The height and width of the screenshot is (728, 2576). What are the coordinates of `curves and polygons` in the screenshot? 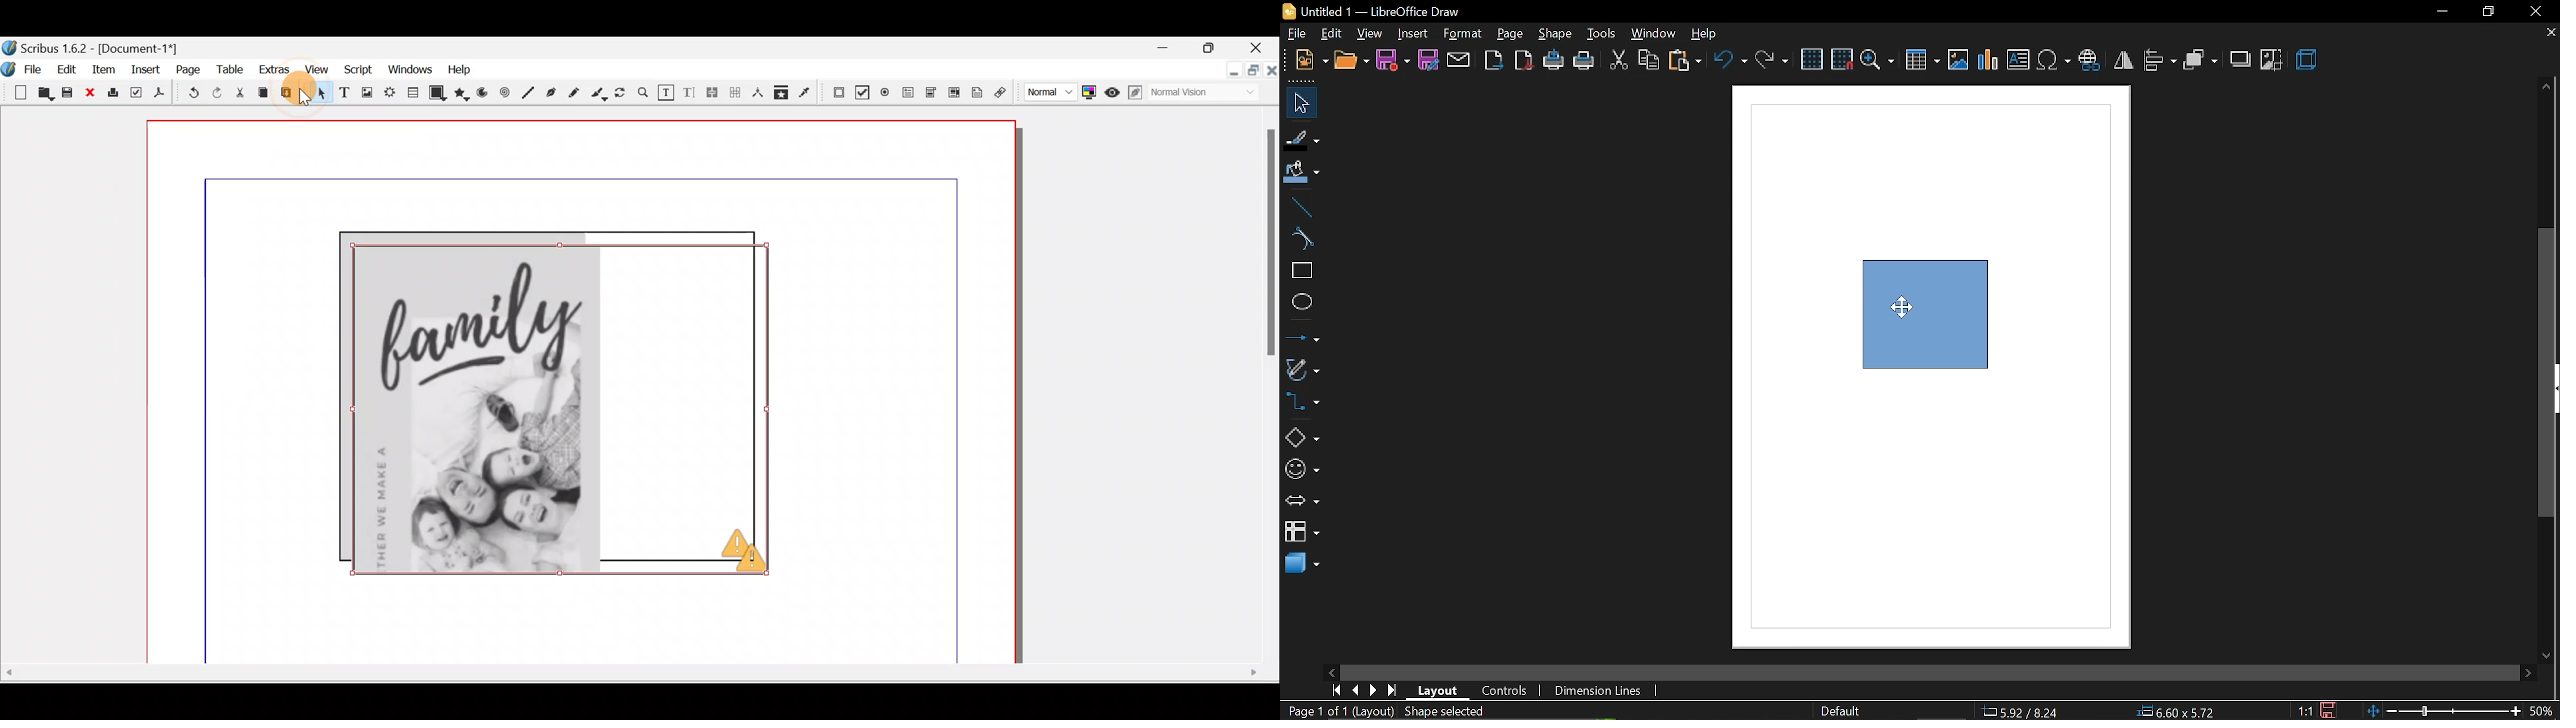 It's located at (1302, 370).